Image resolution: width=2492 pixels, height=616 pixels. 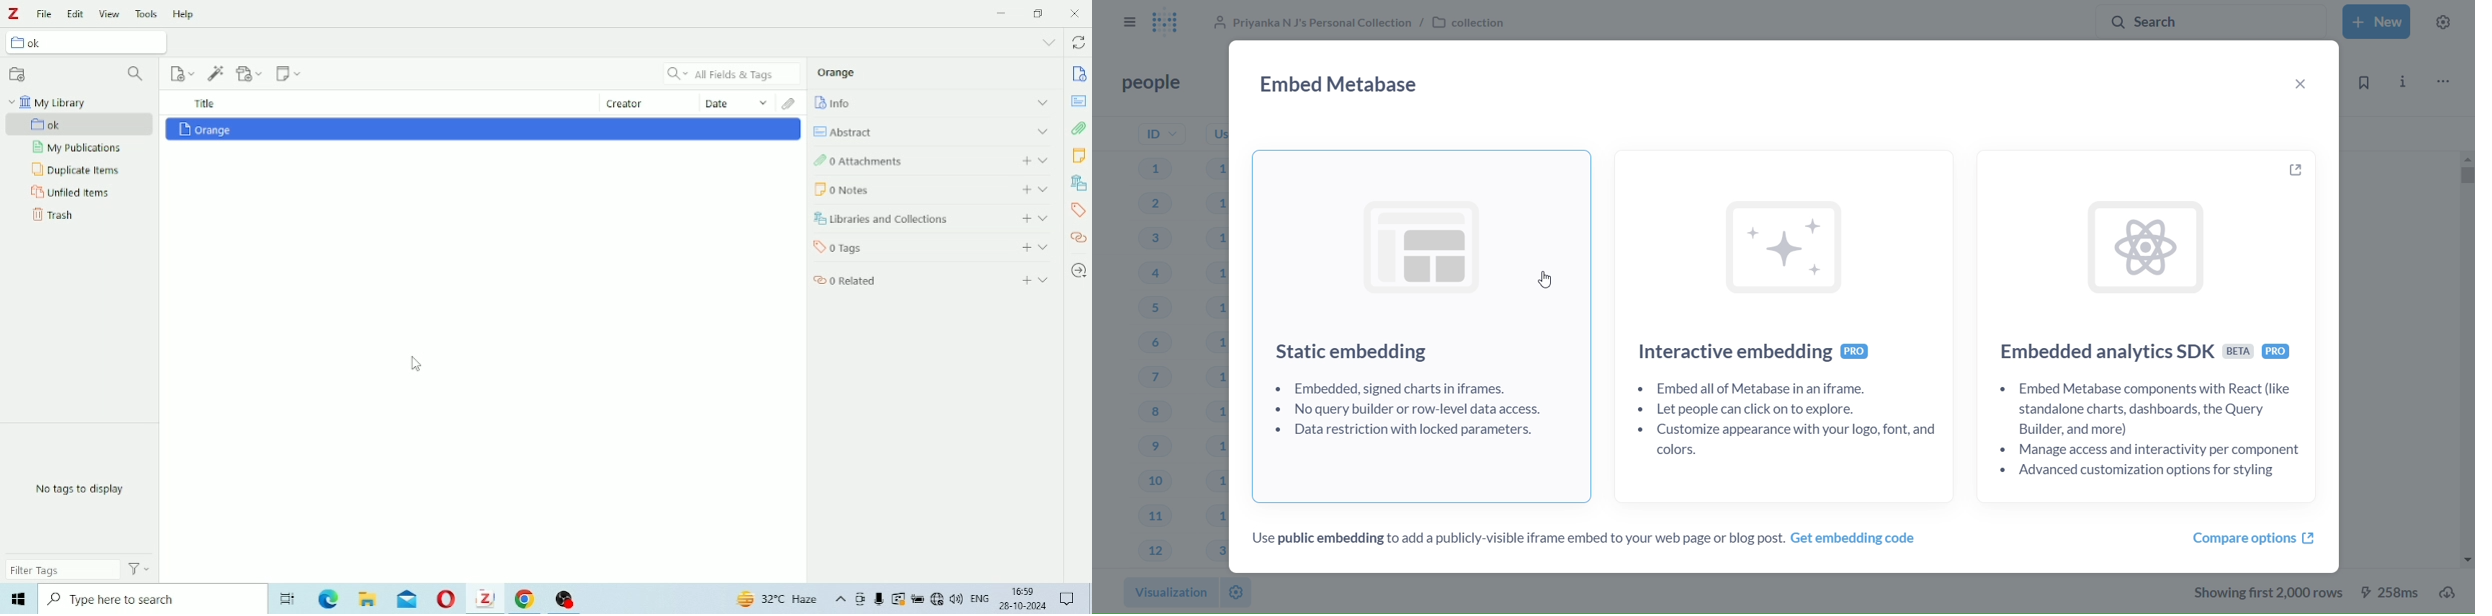 What do you see at coordinates (14, 14) in the screenshot?
I see `Logo` at bounding box center [14, 14].